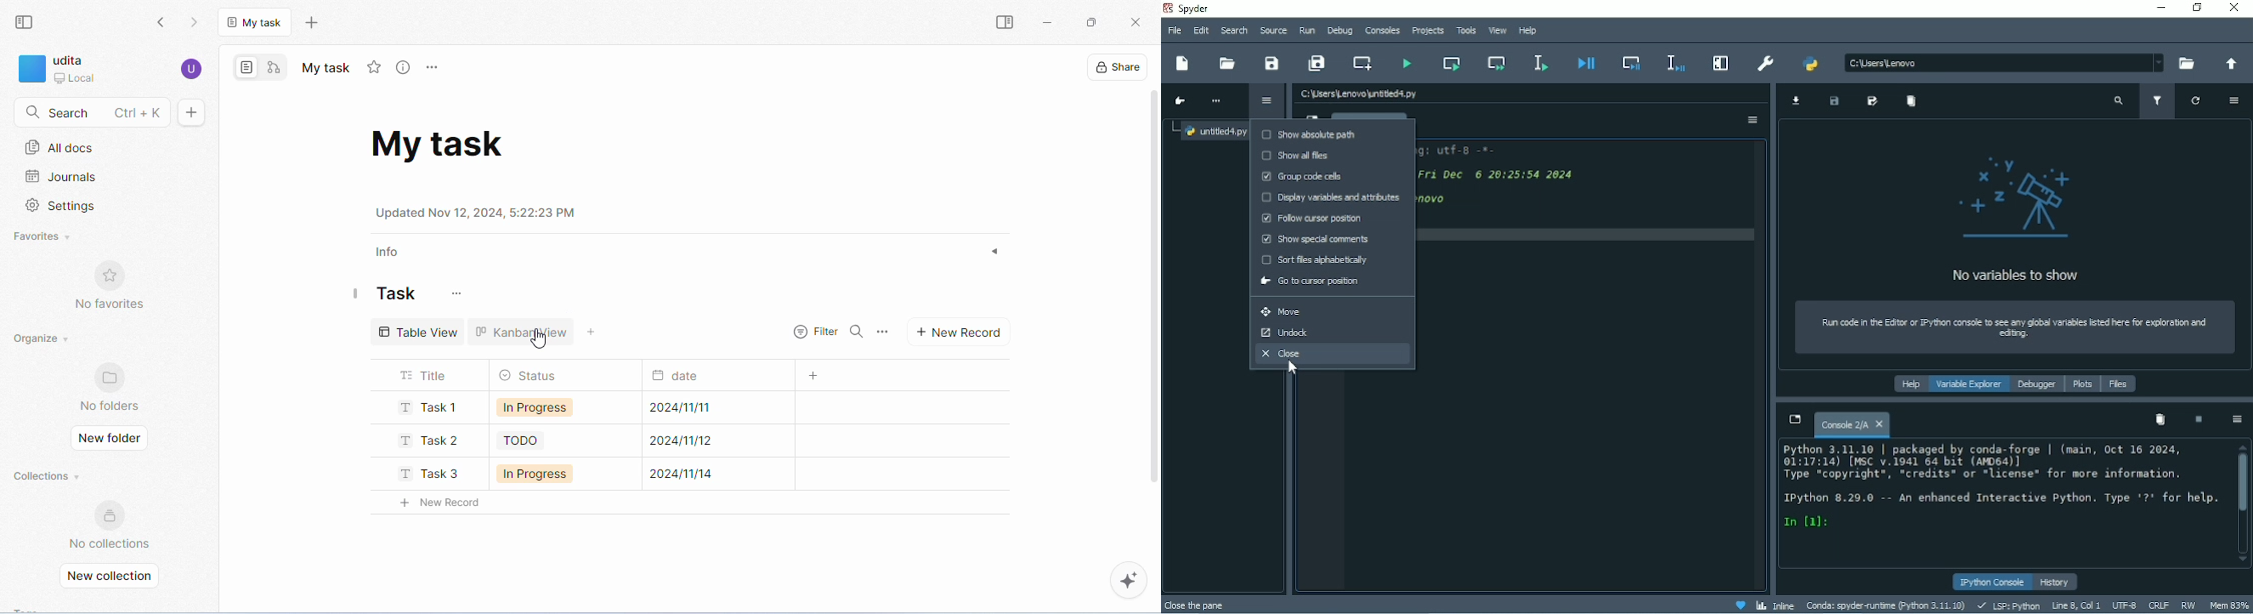 The image size is (2268, 616). Describe the element at coordinates (1181, 101) in the screenshot. I see `Go to cursor position` at that location.